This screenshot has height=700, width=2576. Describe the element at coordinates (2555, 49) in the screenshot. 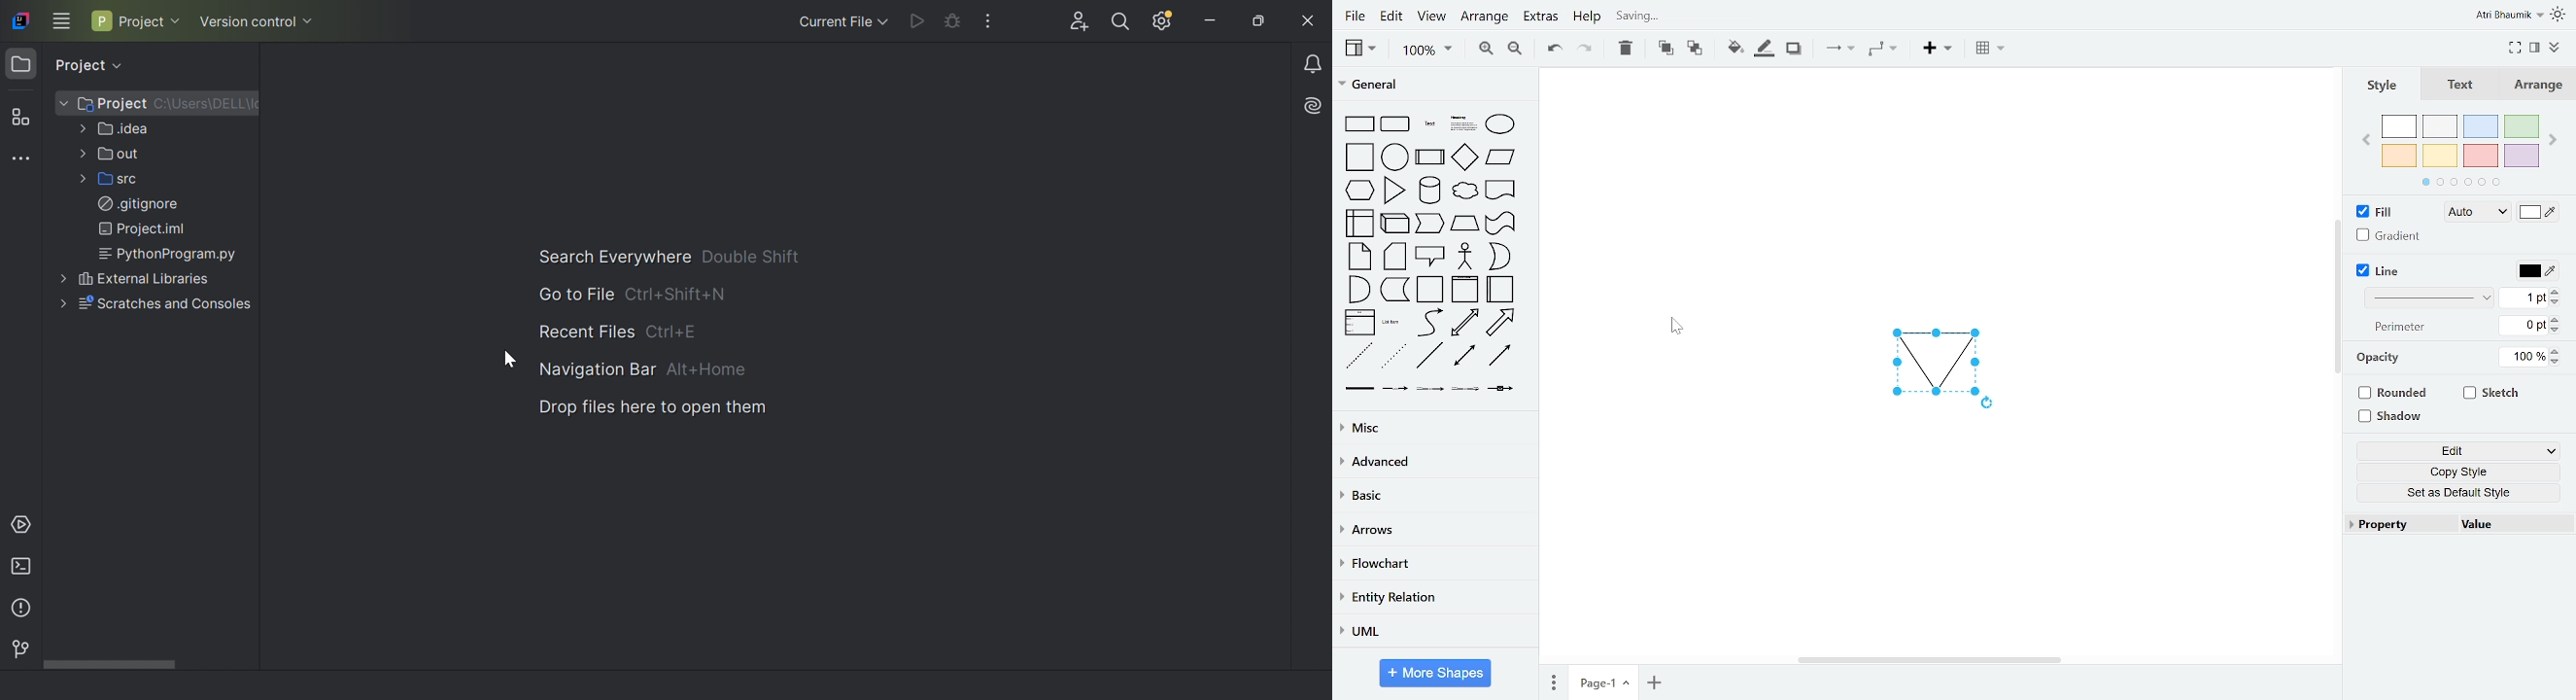

I see `collapse` at that location.